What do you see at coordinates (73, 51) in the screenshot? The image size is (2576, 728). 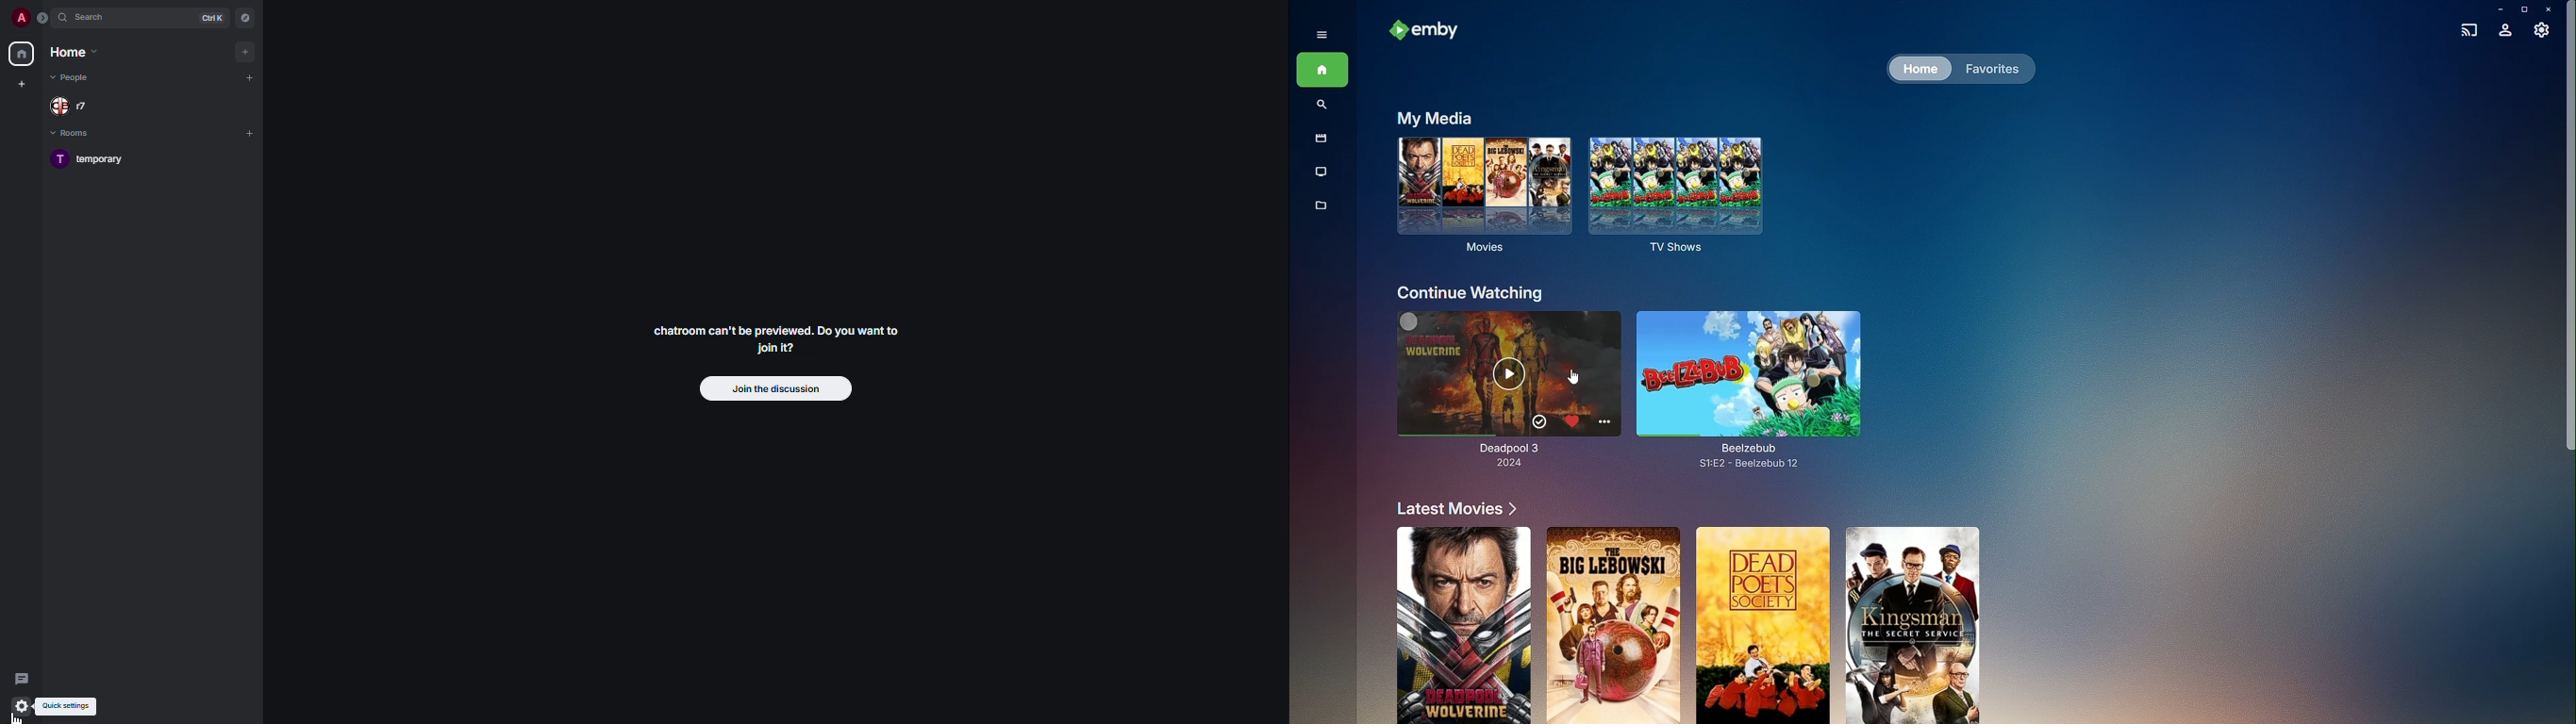 I see `home` at bounding box center [73, 51].